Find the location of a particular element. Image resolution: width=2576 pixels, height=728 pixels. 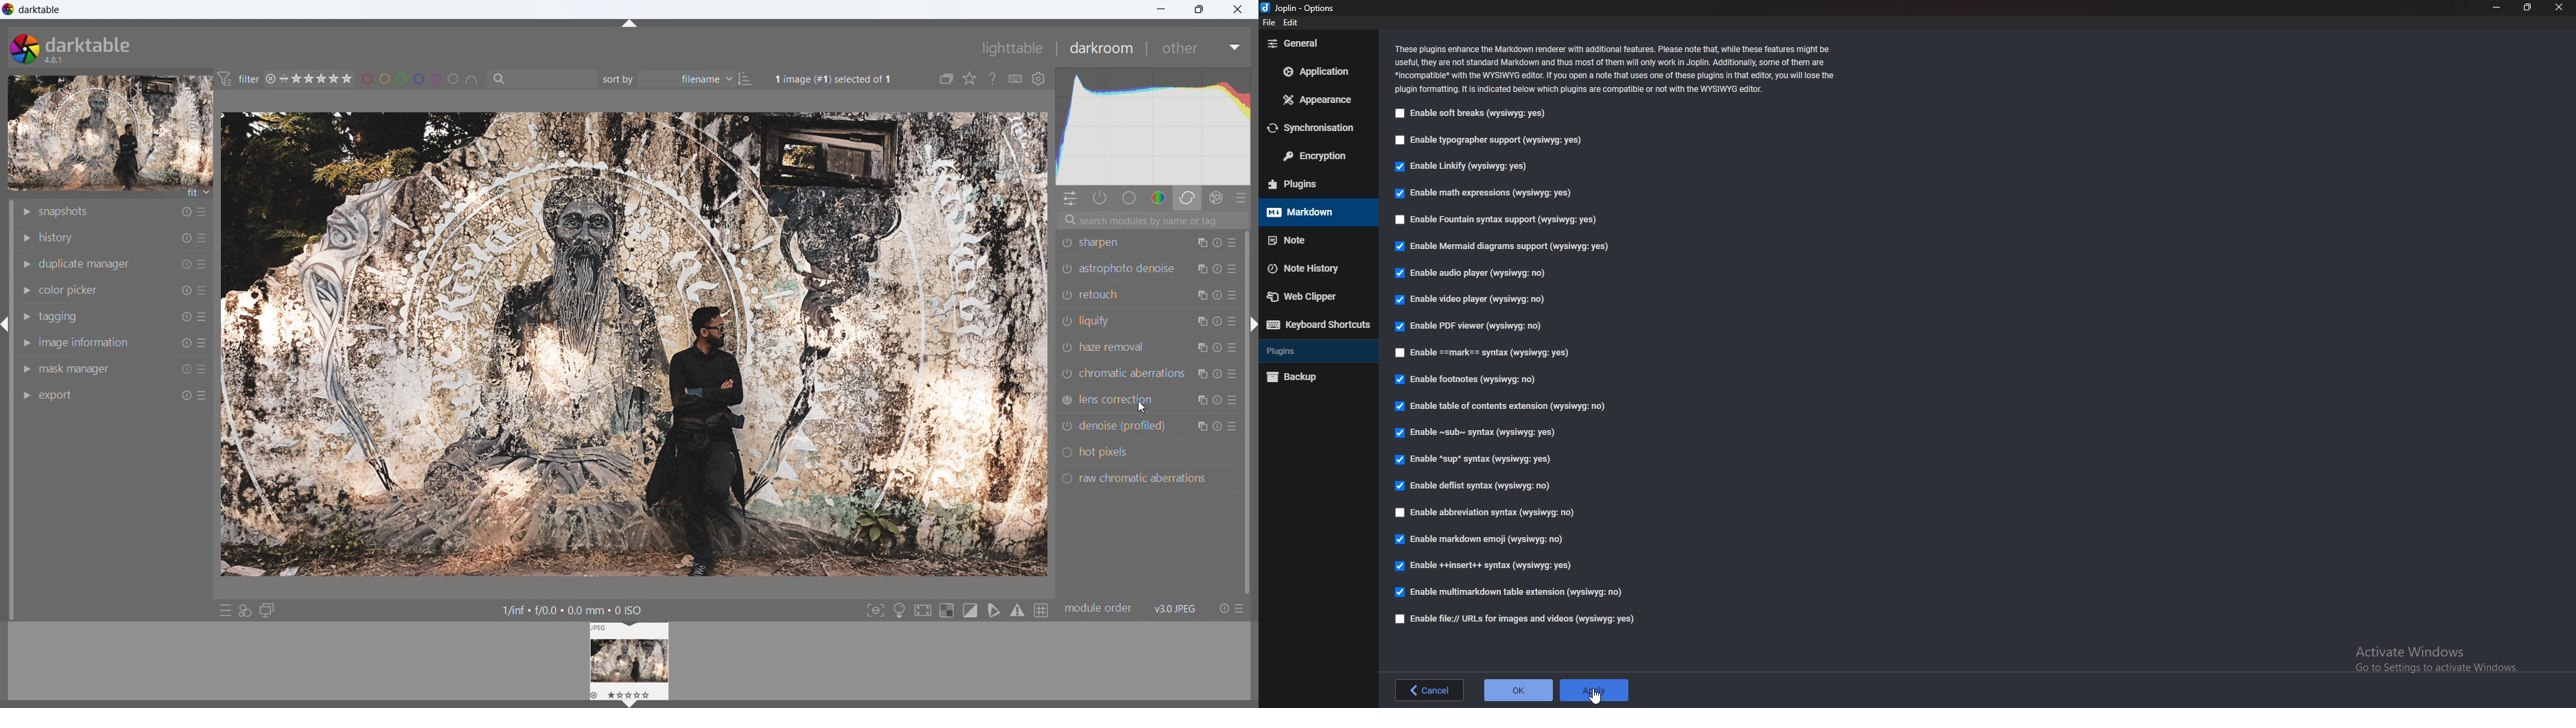

presets is located at coordinates (1234, 376).